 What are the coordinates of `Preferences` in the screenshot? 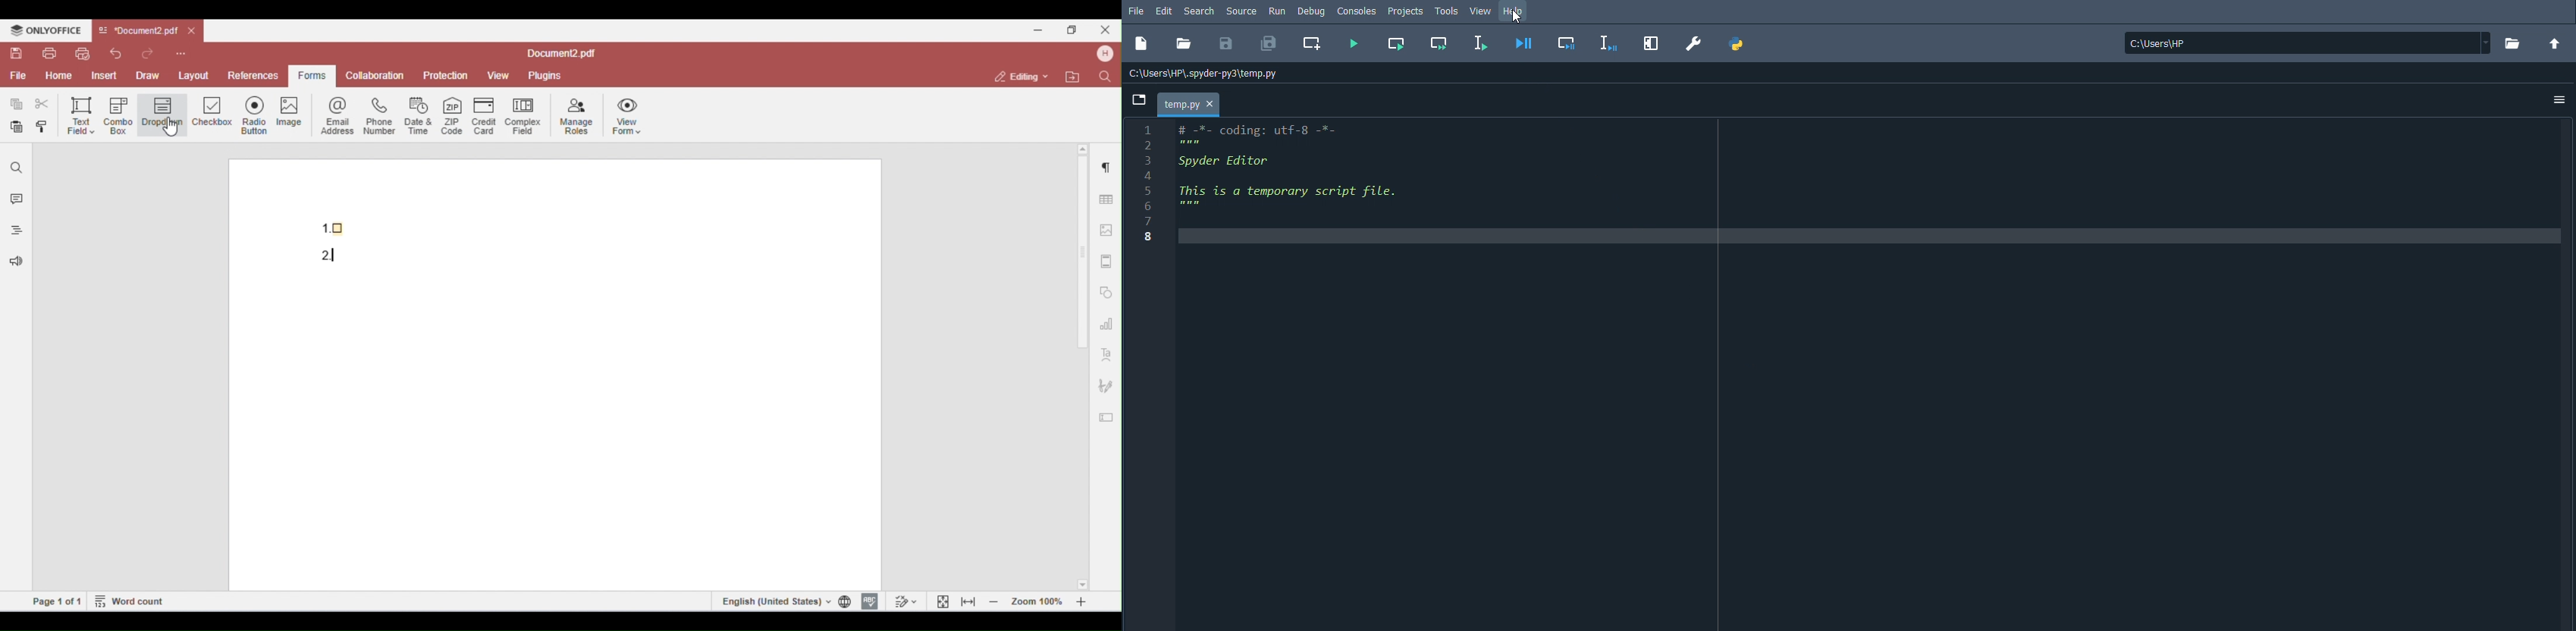 It's located at (1694, 44).